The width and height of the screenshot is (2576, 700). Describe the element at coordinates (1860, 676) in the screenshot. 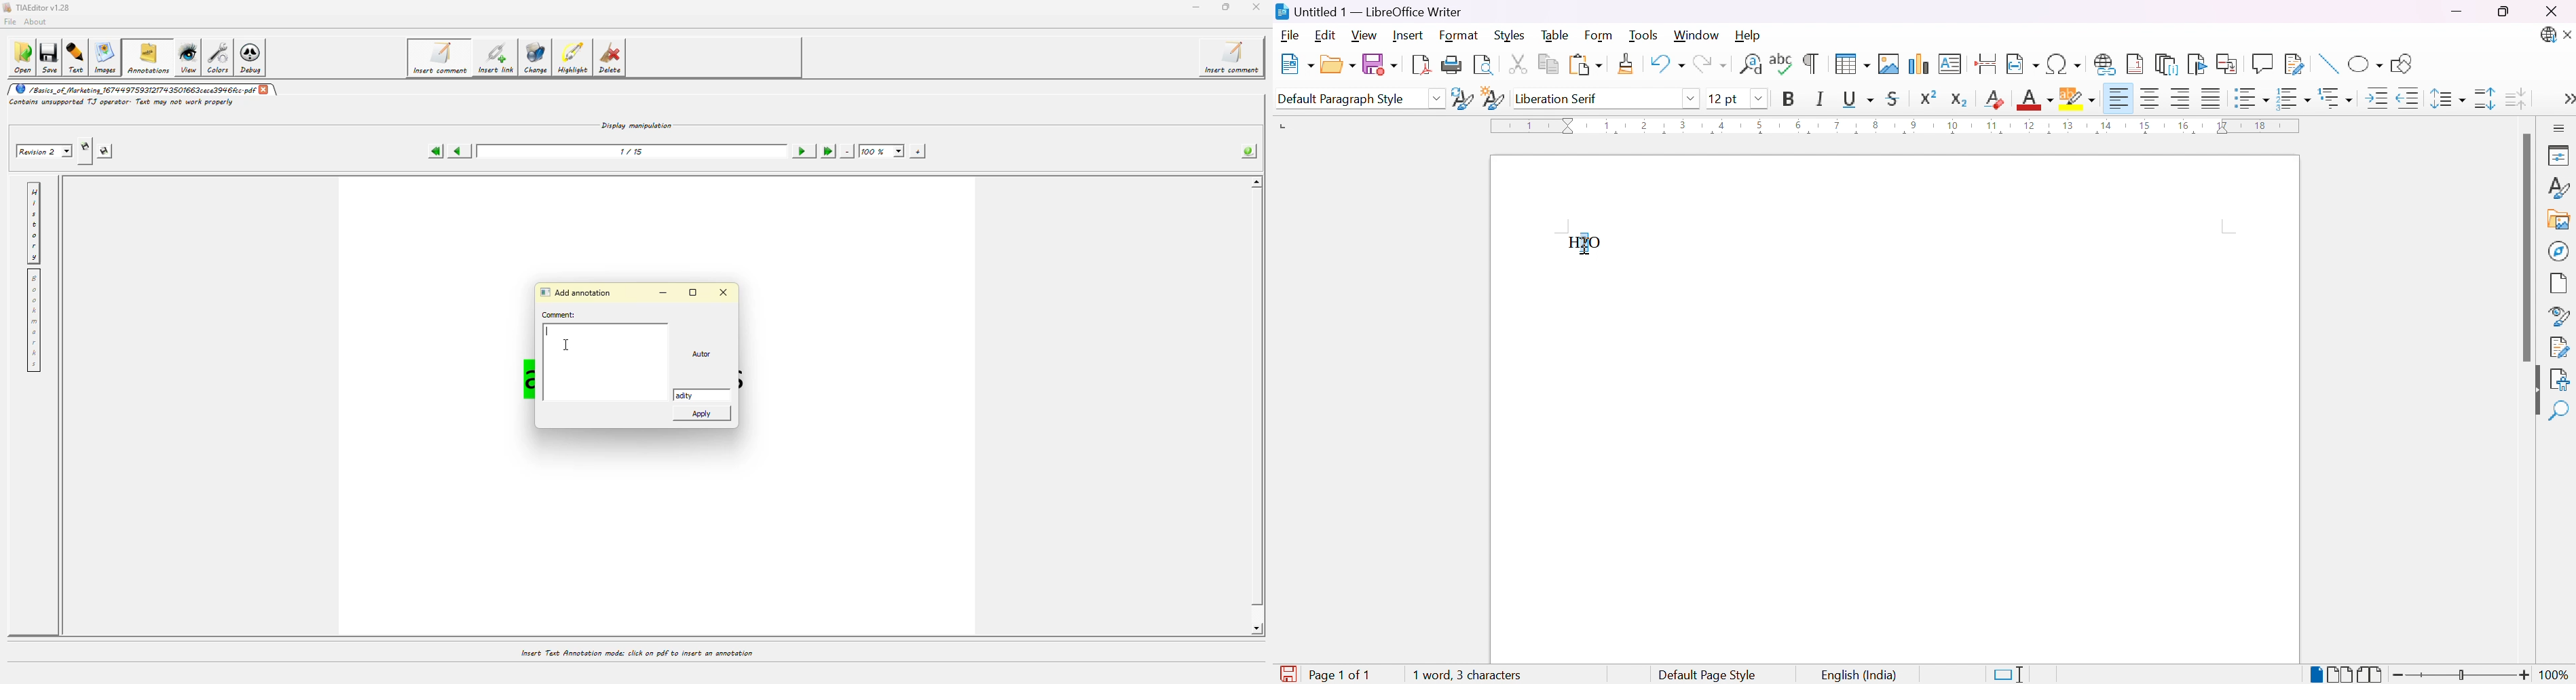

I see `English (India)` at that location.